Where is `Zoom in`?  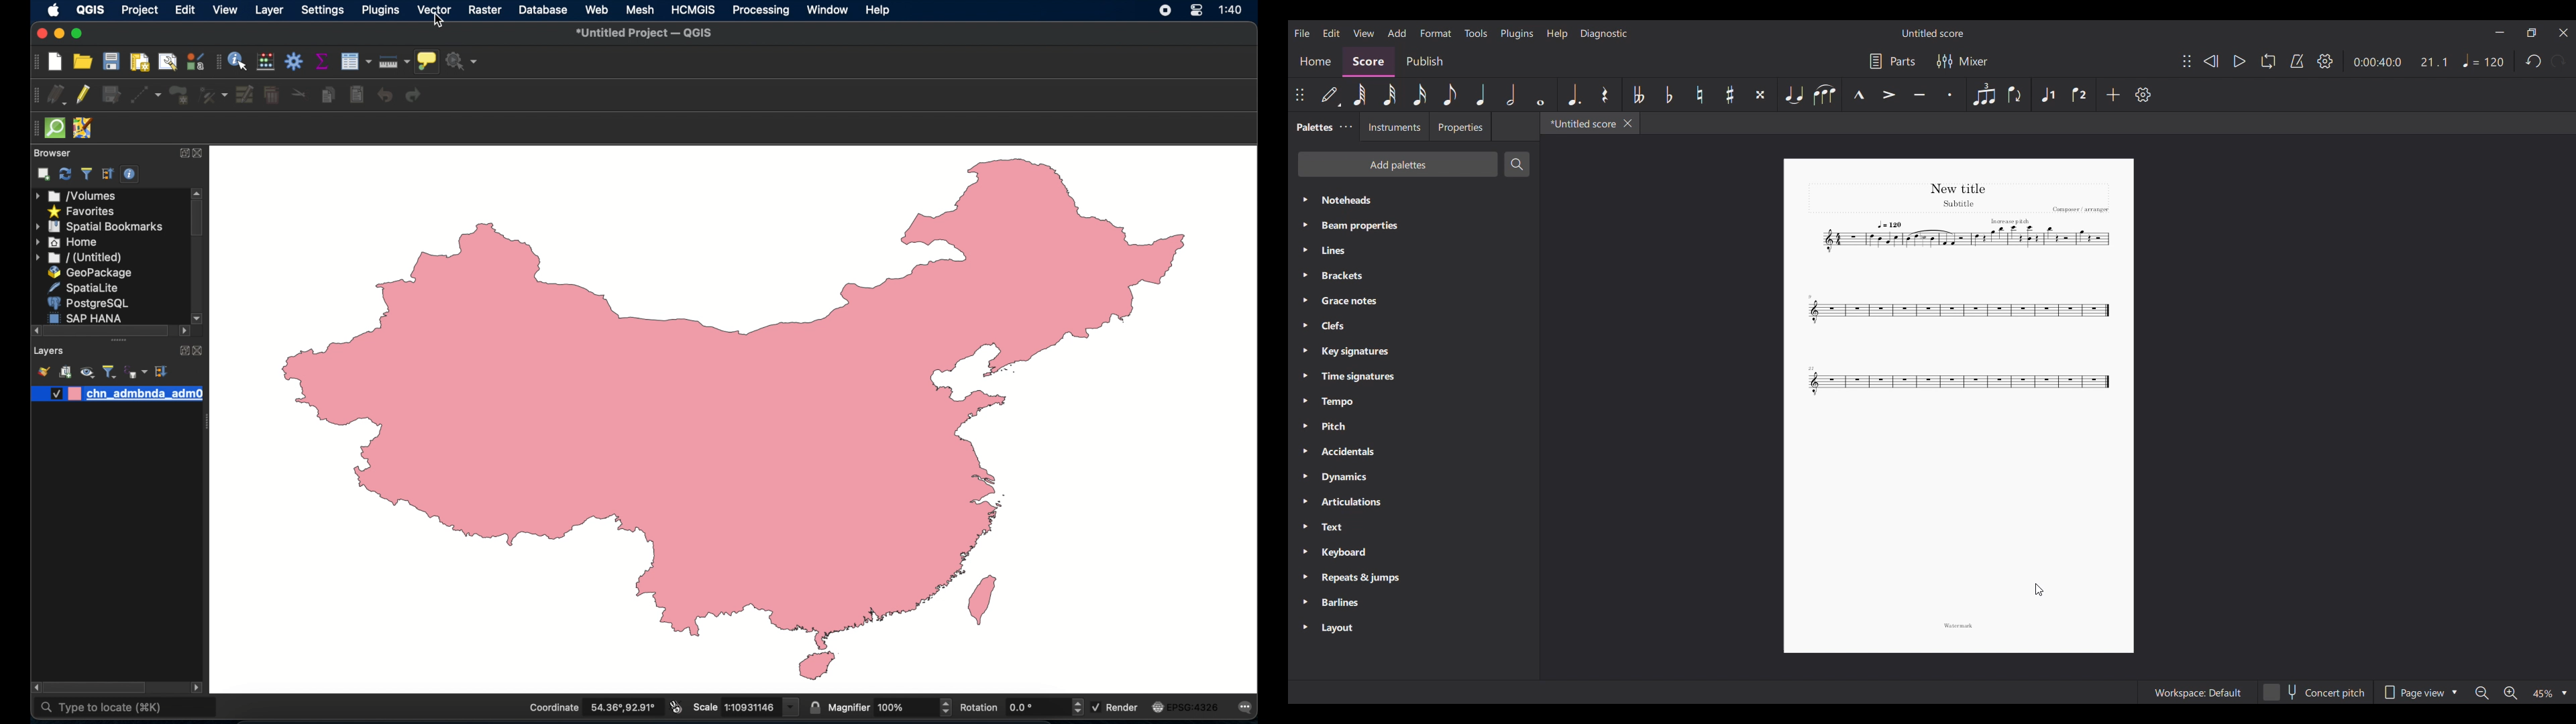
Zoom in is located at coordinates (2511, 693).